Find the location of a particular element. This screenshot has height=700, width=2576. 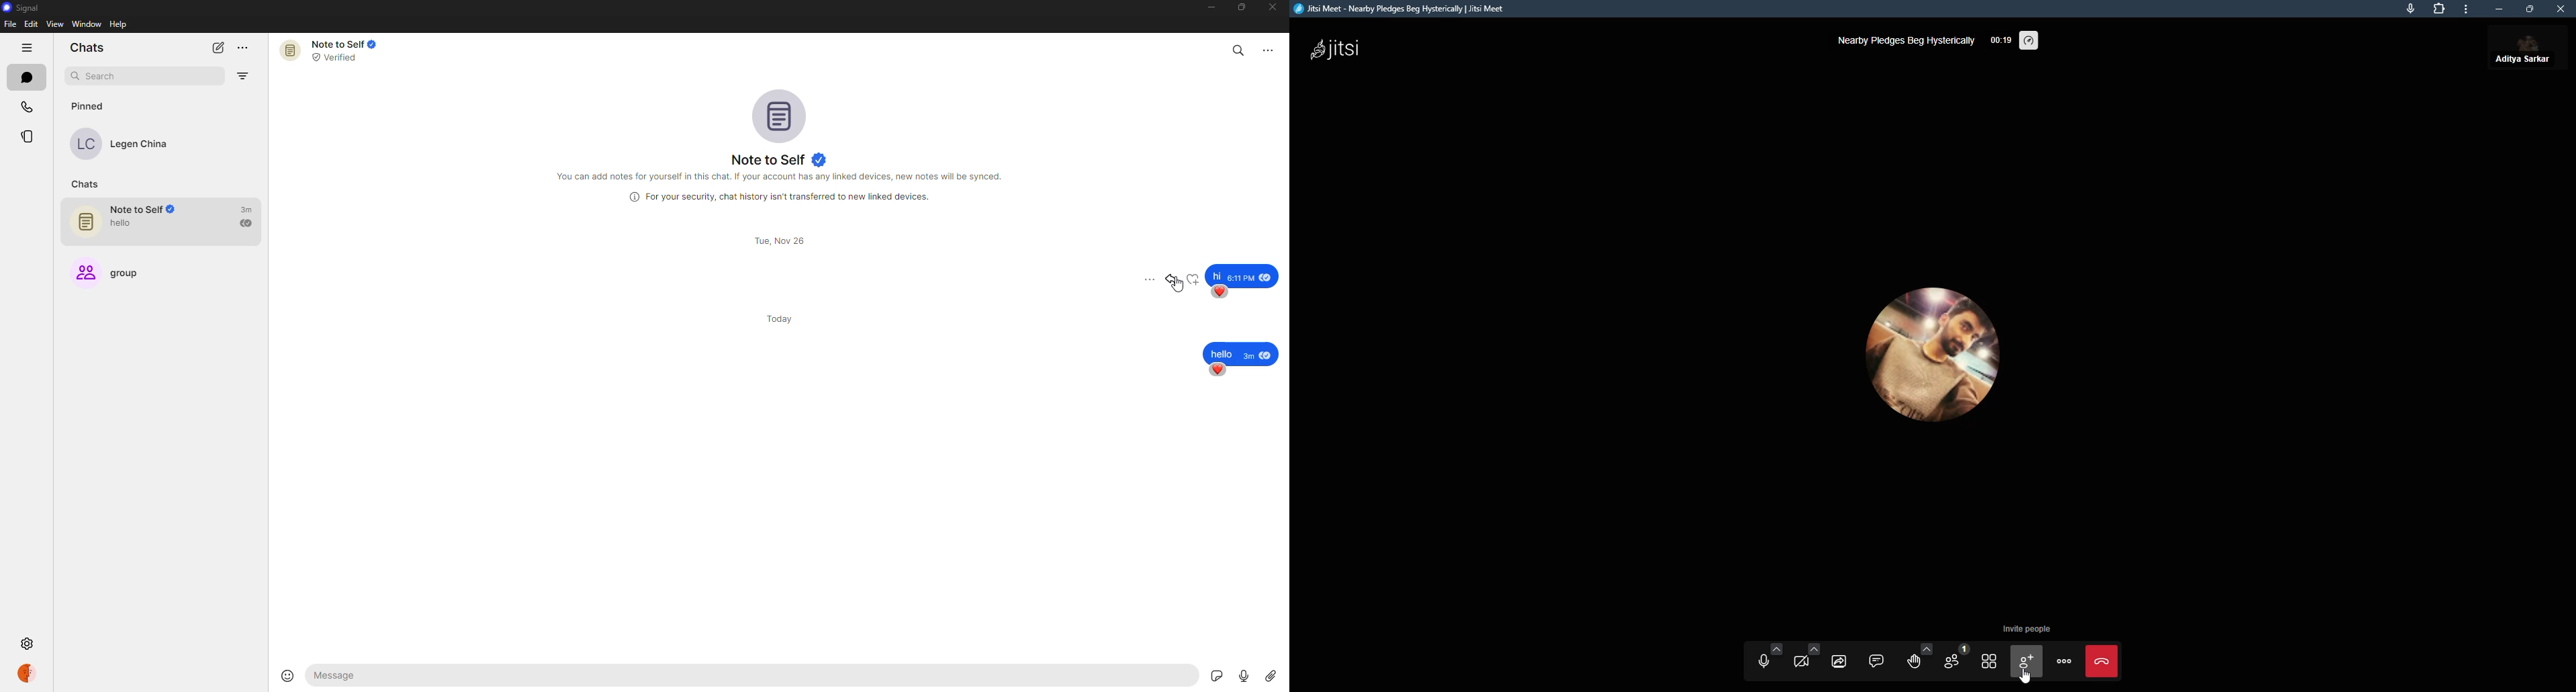

message is located at coordinates (411, 677).